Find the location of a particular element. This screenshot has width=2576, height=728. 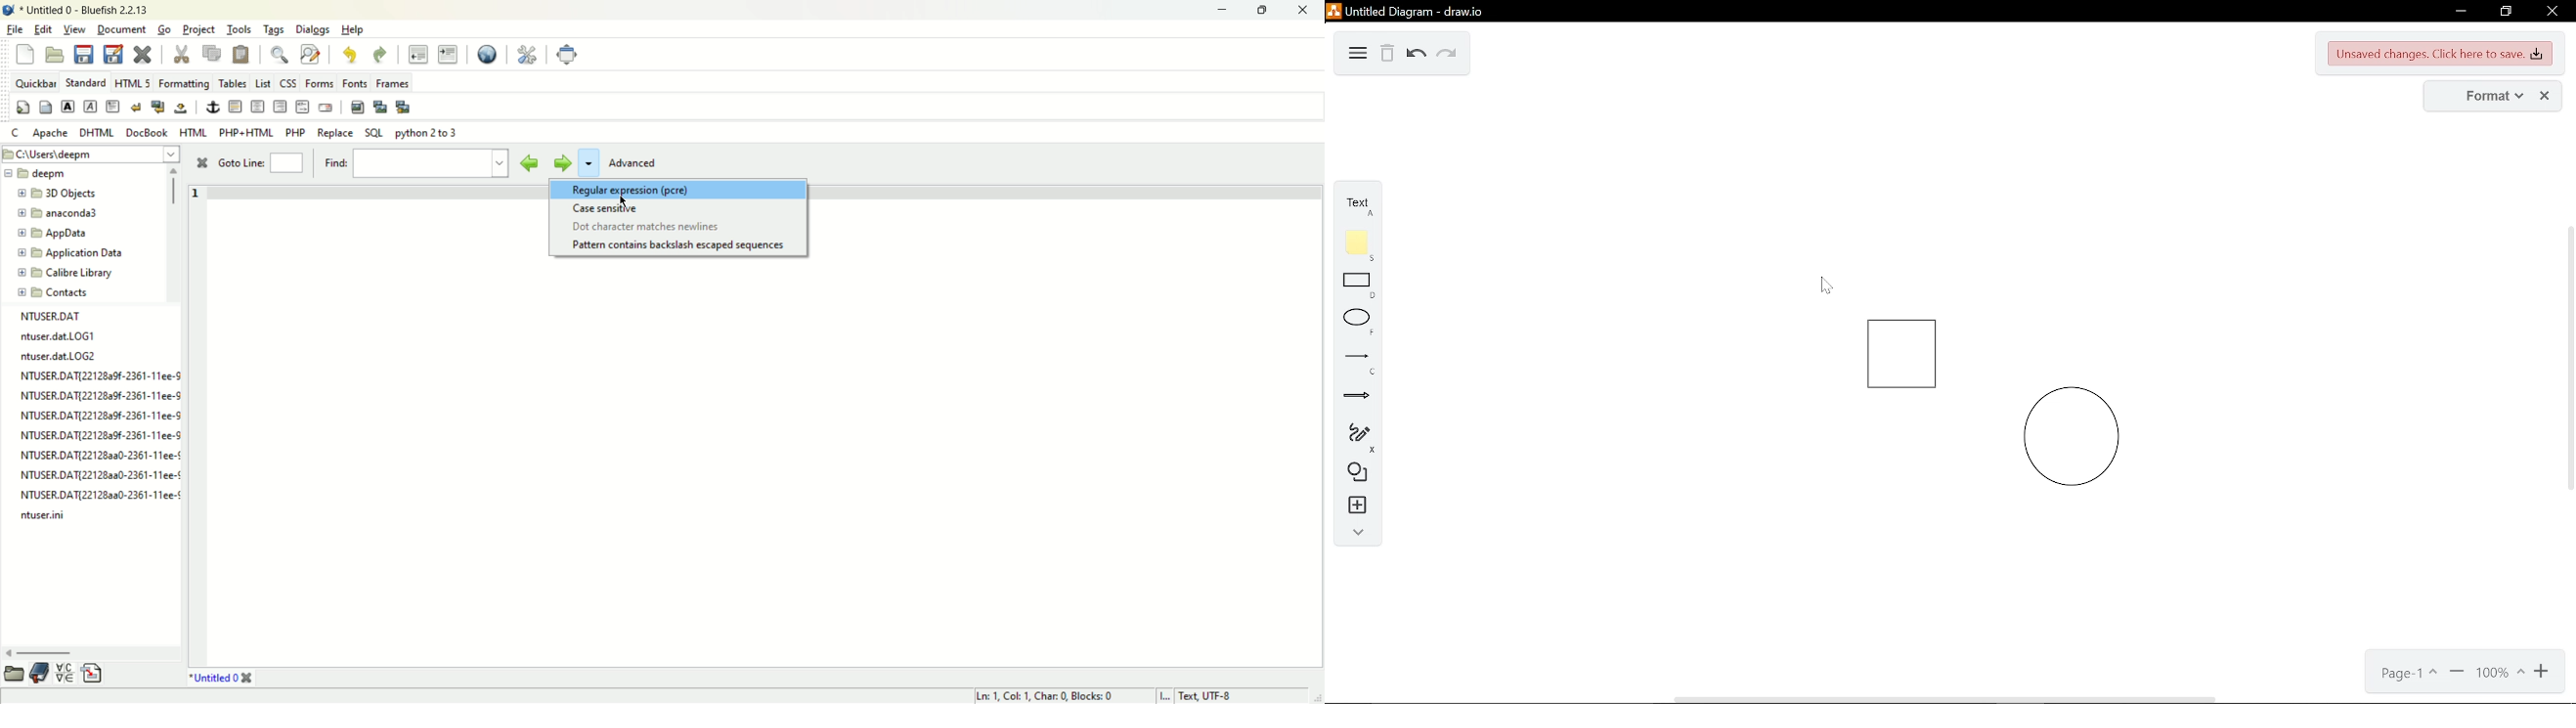

calibre library is located at coordinates (68, 273).